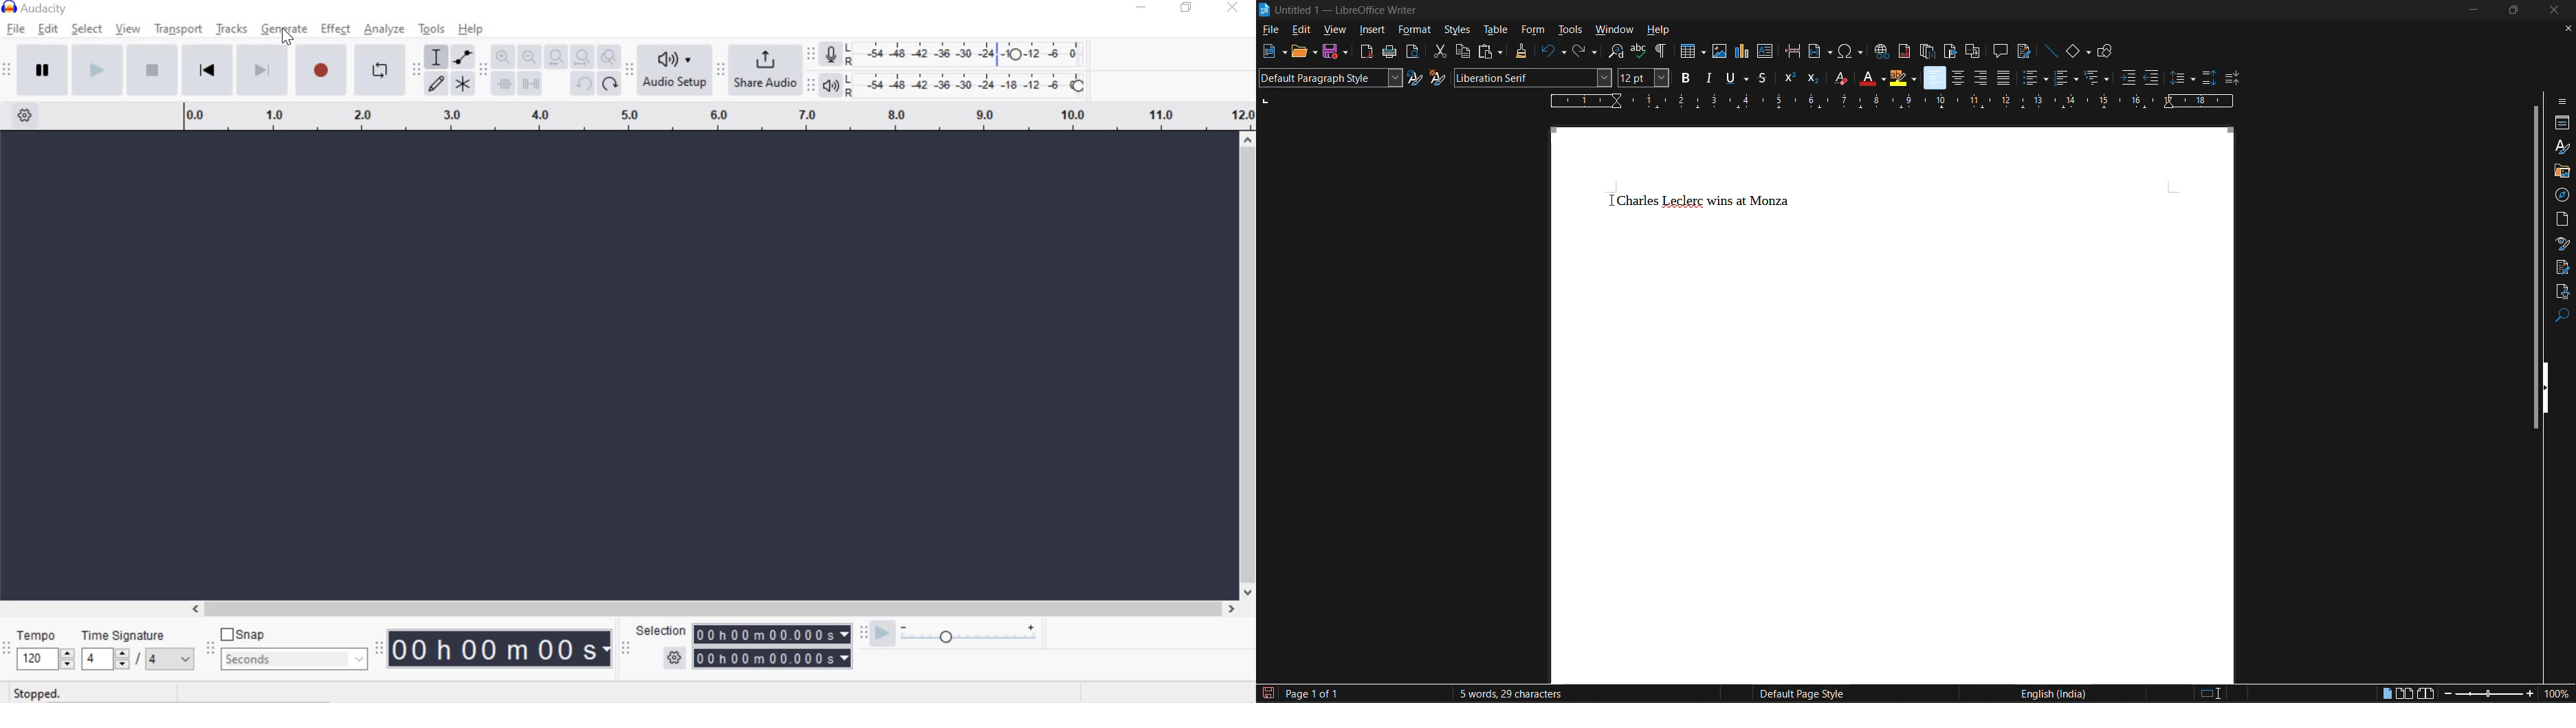  What do you see at coordinates (2560, 146) in the screenshot?
I see `styles` at bounding box center [2560, 146].